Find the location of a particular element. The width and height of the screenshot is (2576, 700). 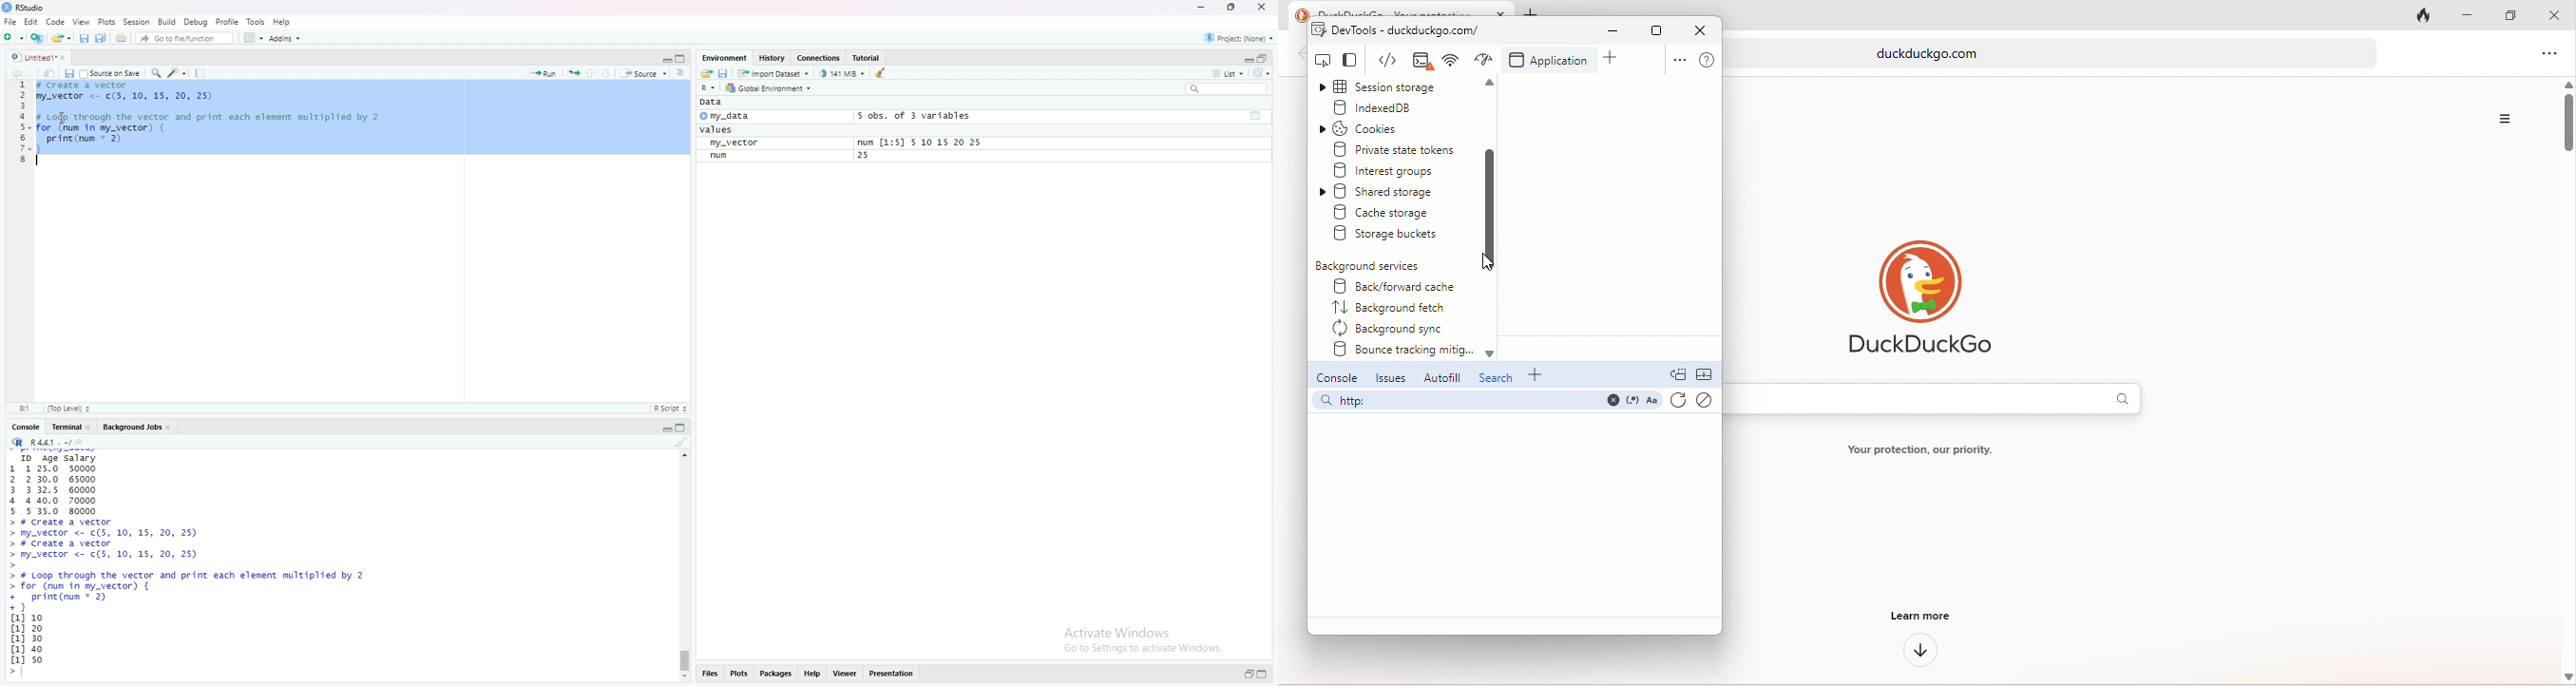

collapse is located at coordinates (1265, 59).